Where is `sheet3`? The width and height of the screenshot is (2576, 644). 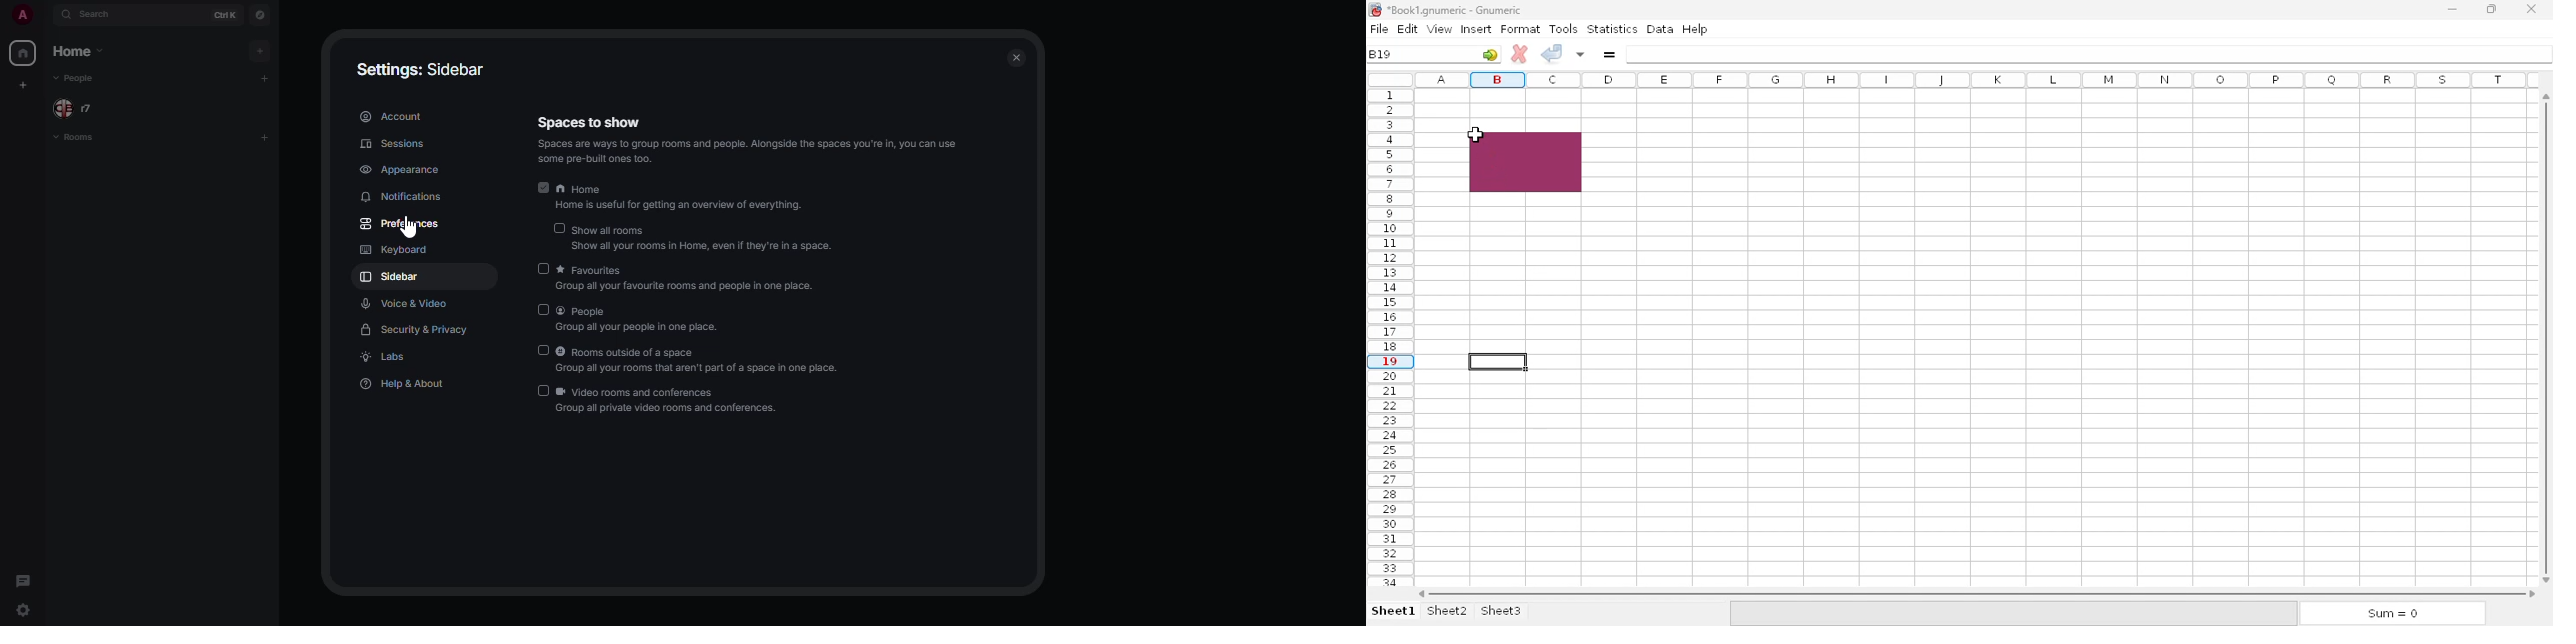
sheet3 is located at coordinates (1502, 609).